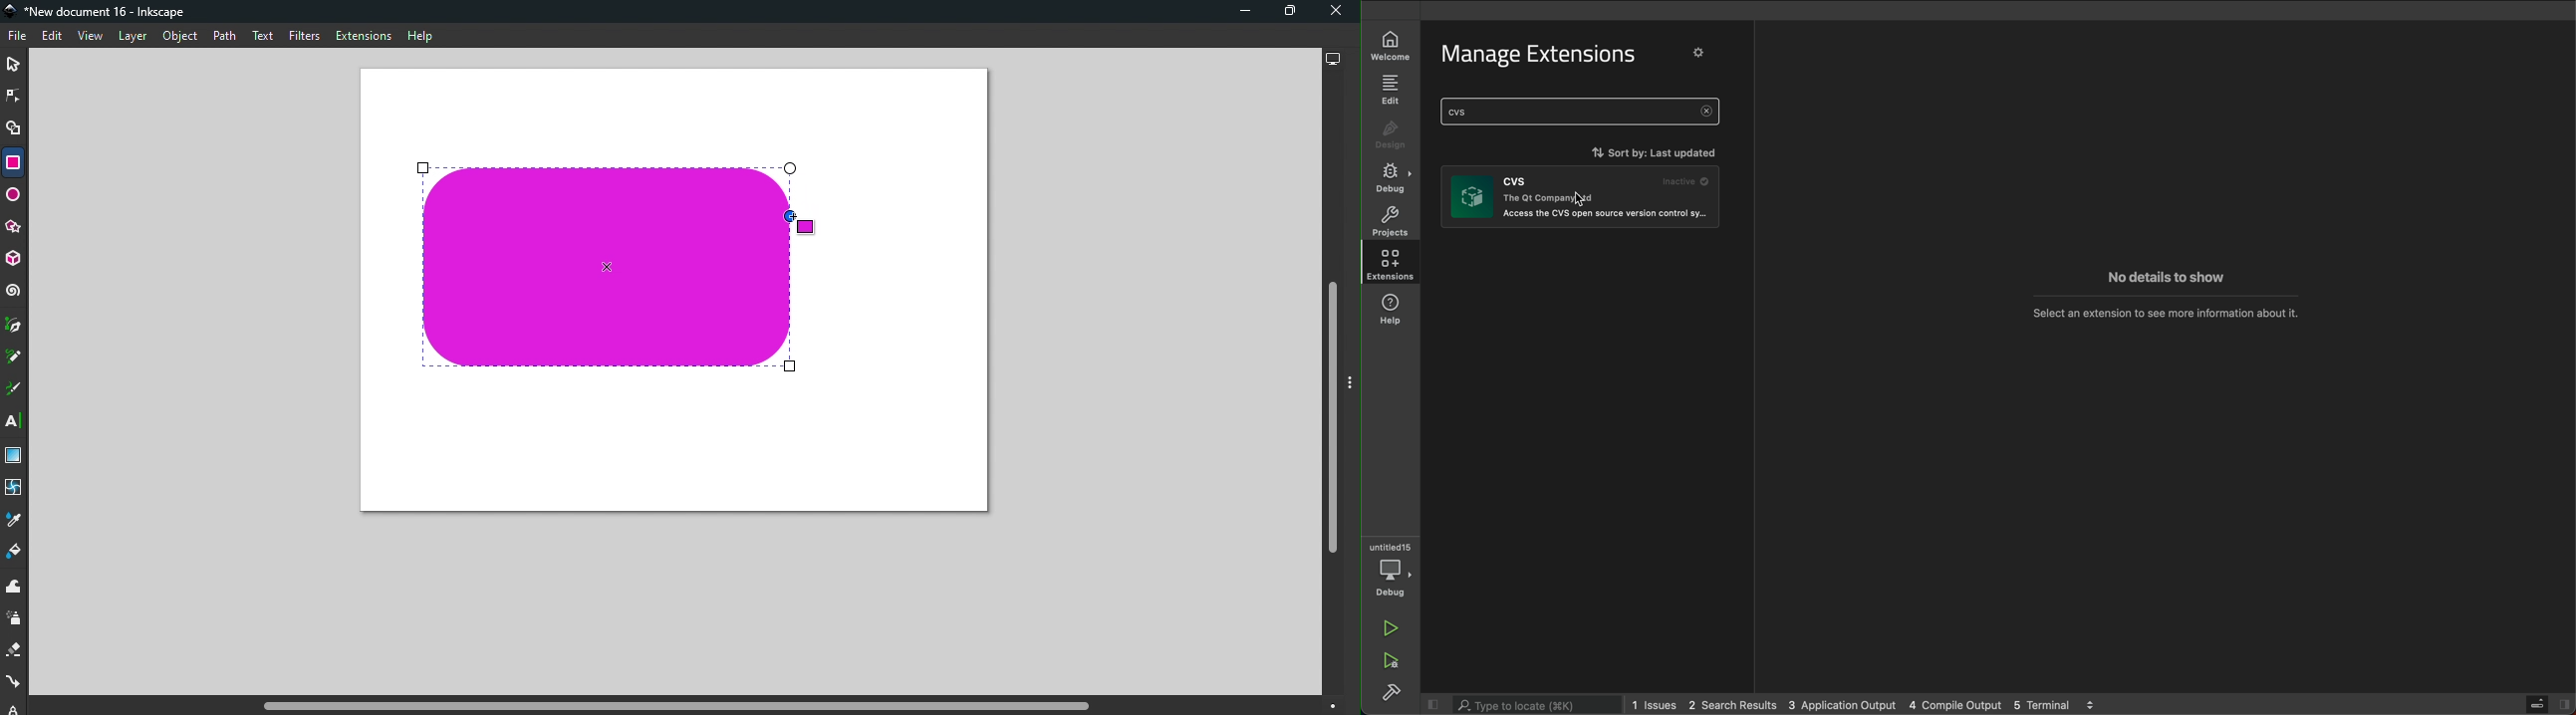 The height and width of the screenshot is (728, 2576). Describe the element at coordinates (14, 683) in the screenshot. I see `Connector tool` at that location.